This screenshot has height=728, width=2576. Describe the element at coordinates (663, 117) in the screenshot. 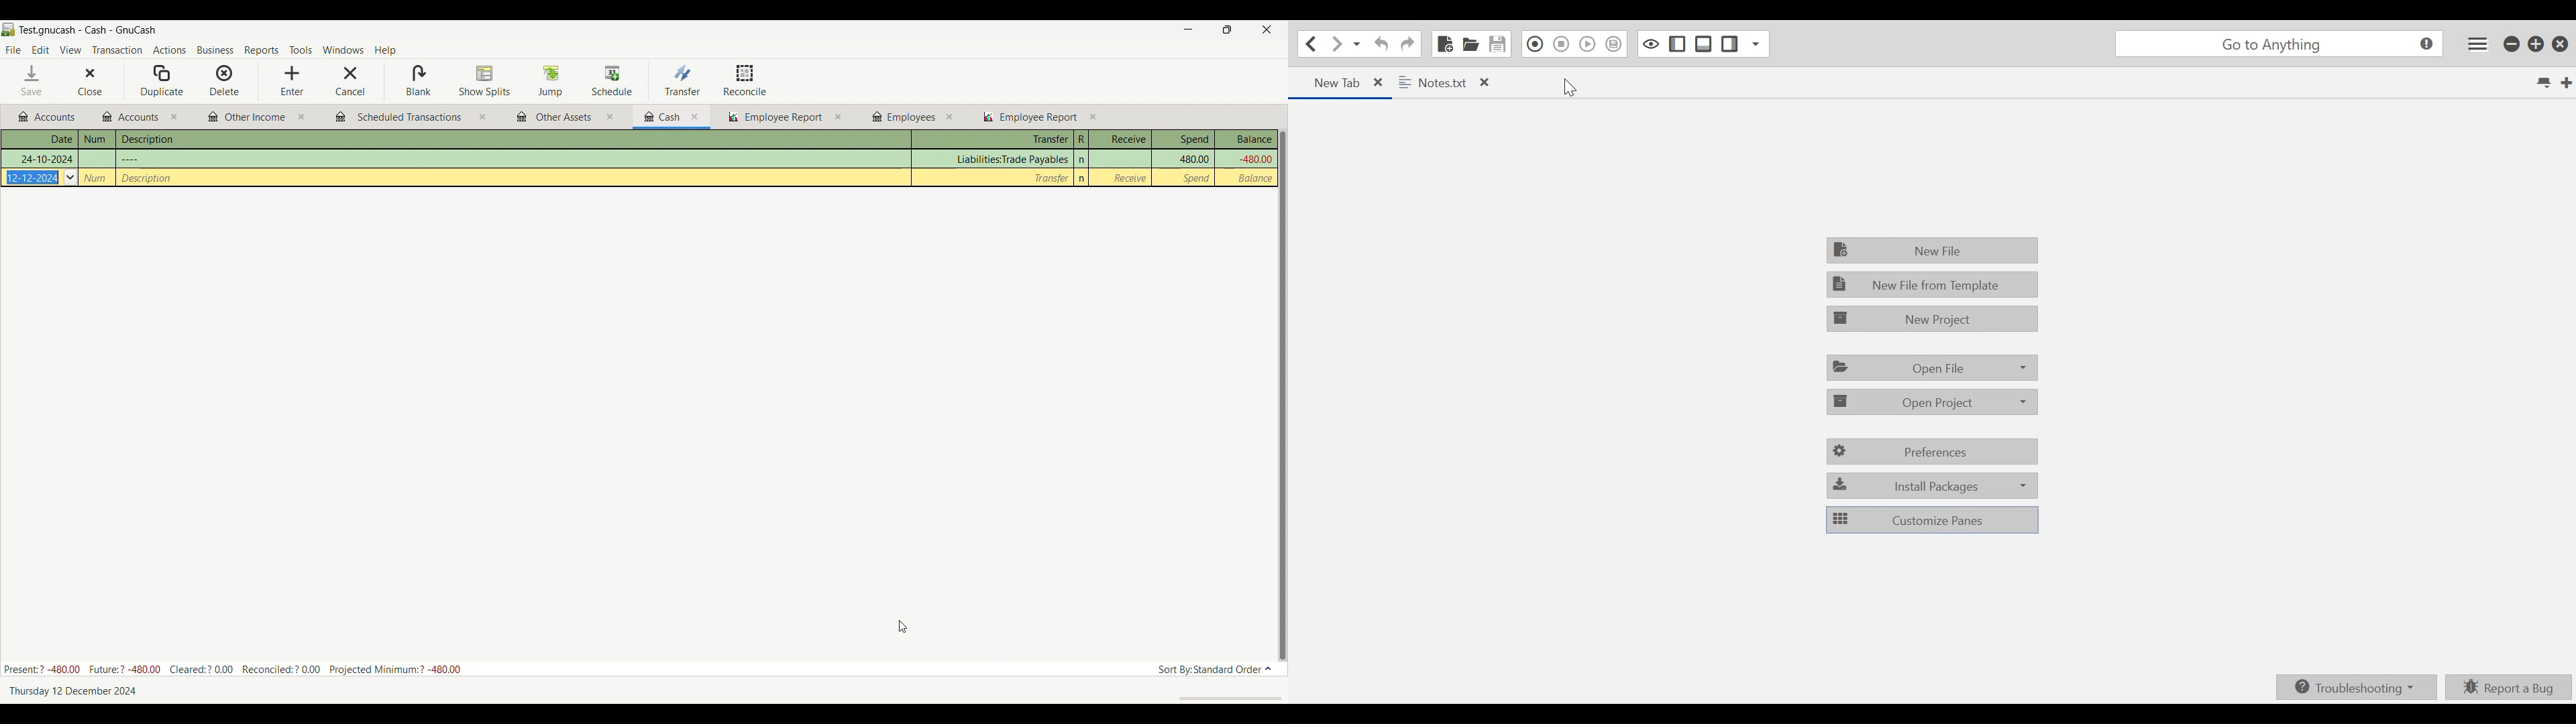

I see `Other budgets and reports` at that location.